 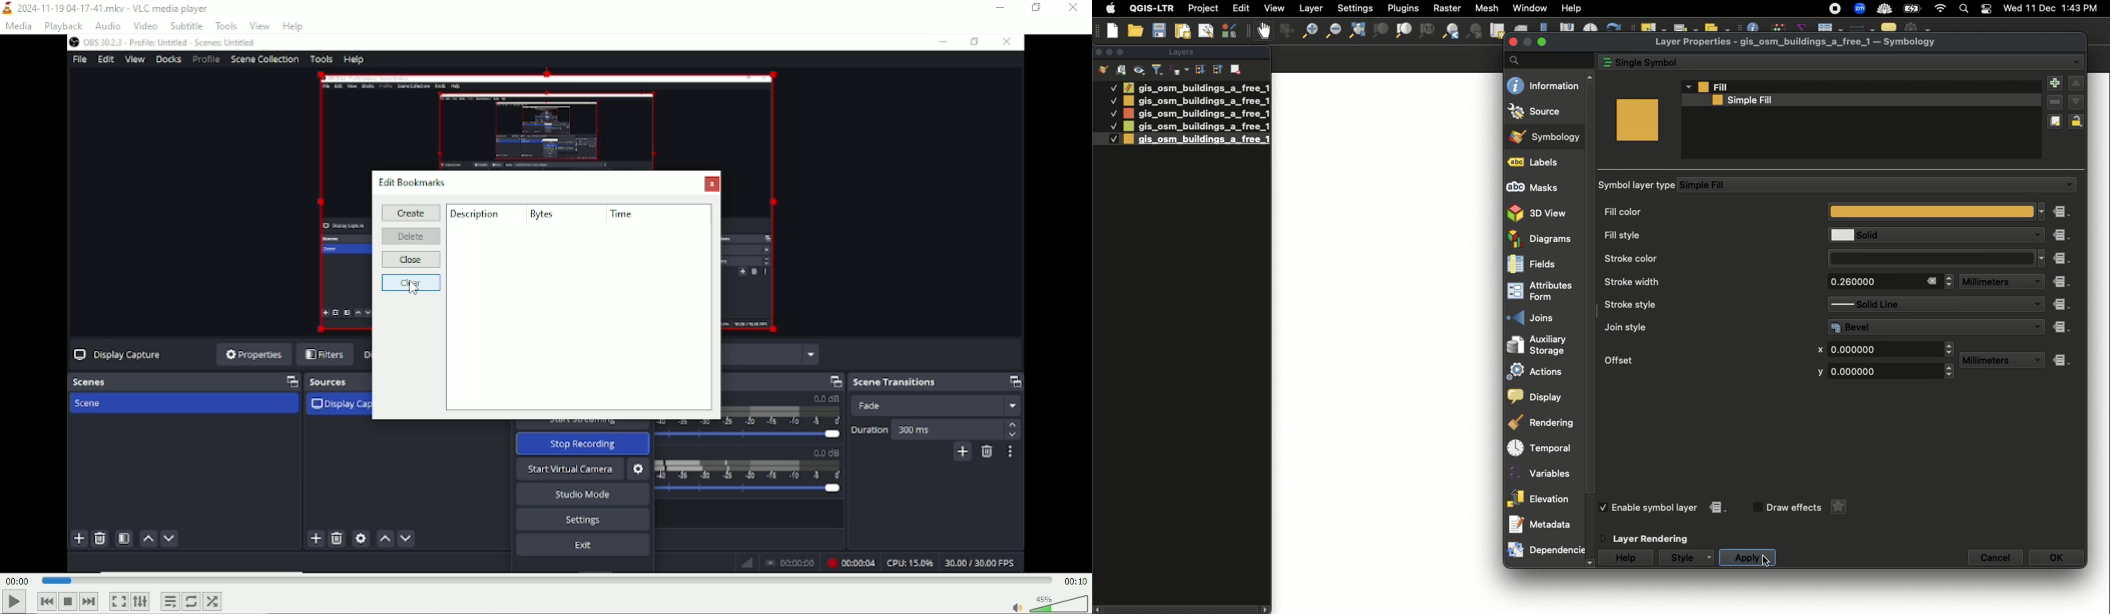 I want to click on battery, so click(x=1915, y=8).